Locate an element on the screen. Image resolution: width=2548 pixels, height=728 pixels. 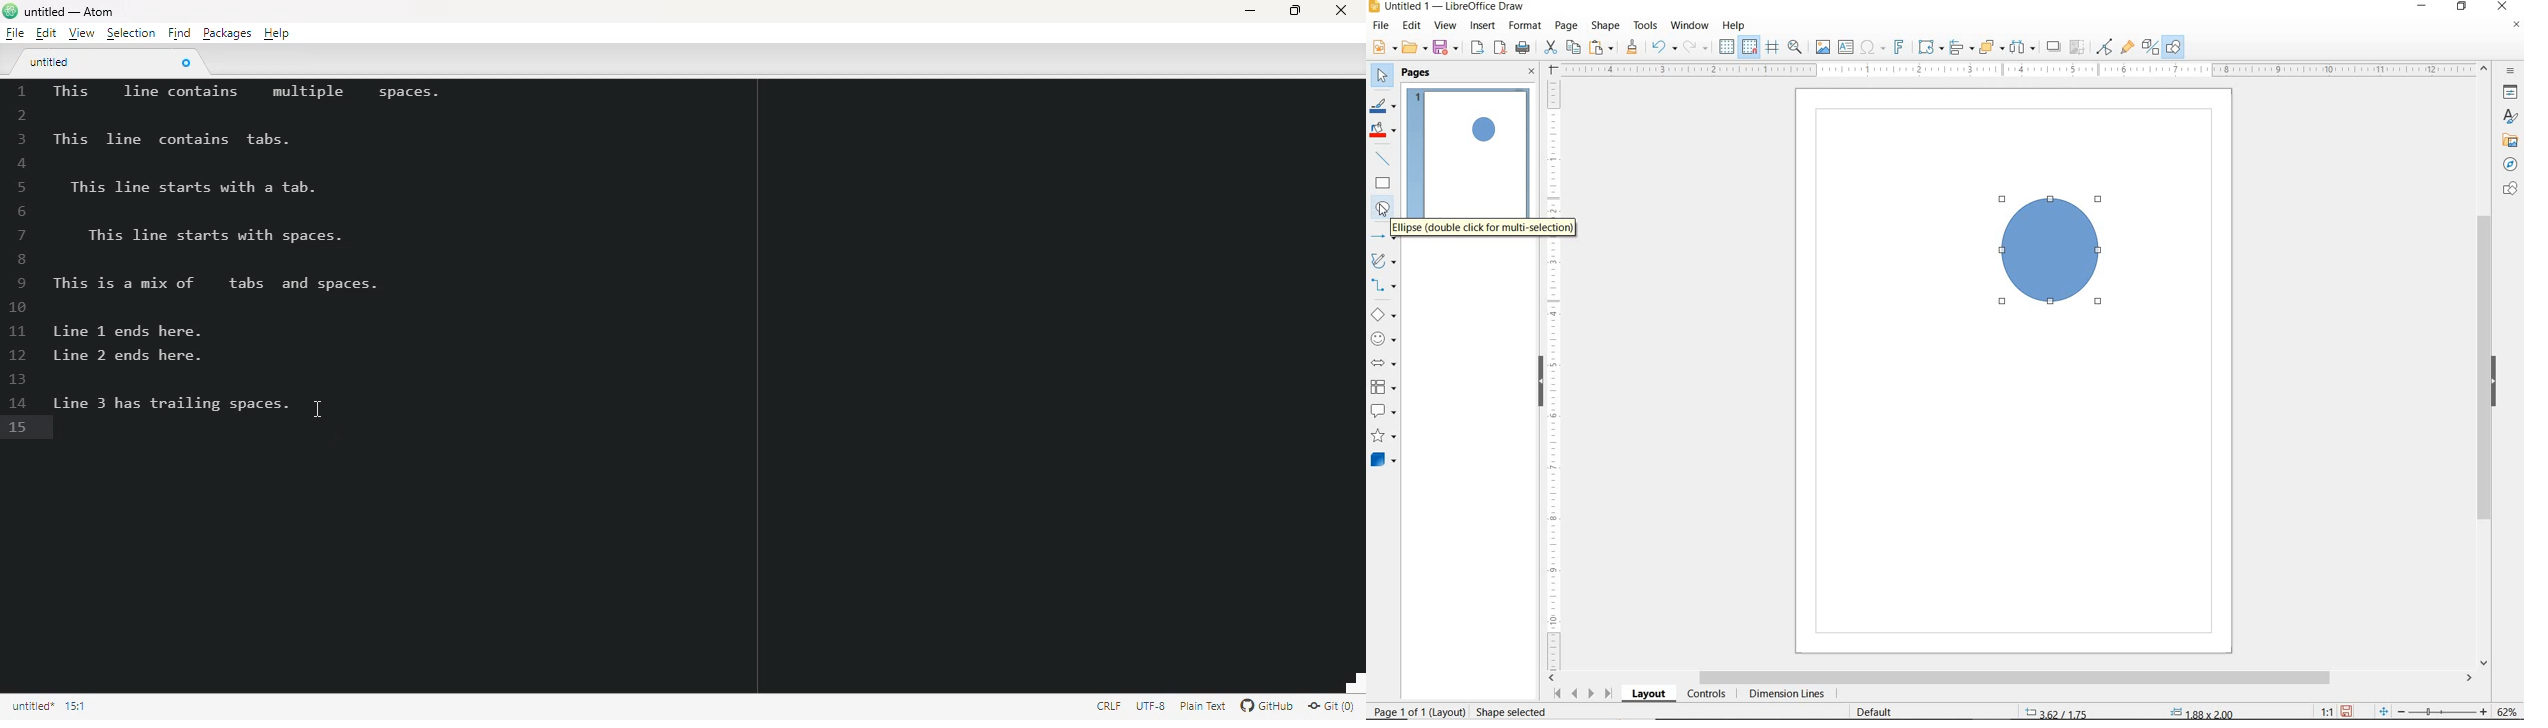
CUT is located at coordinates (1551, 48).